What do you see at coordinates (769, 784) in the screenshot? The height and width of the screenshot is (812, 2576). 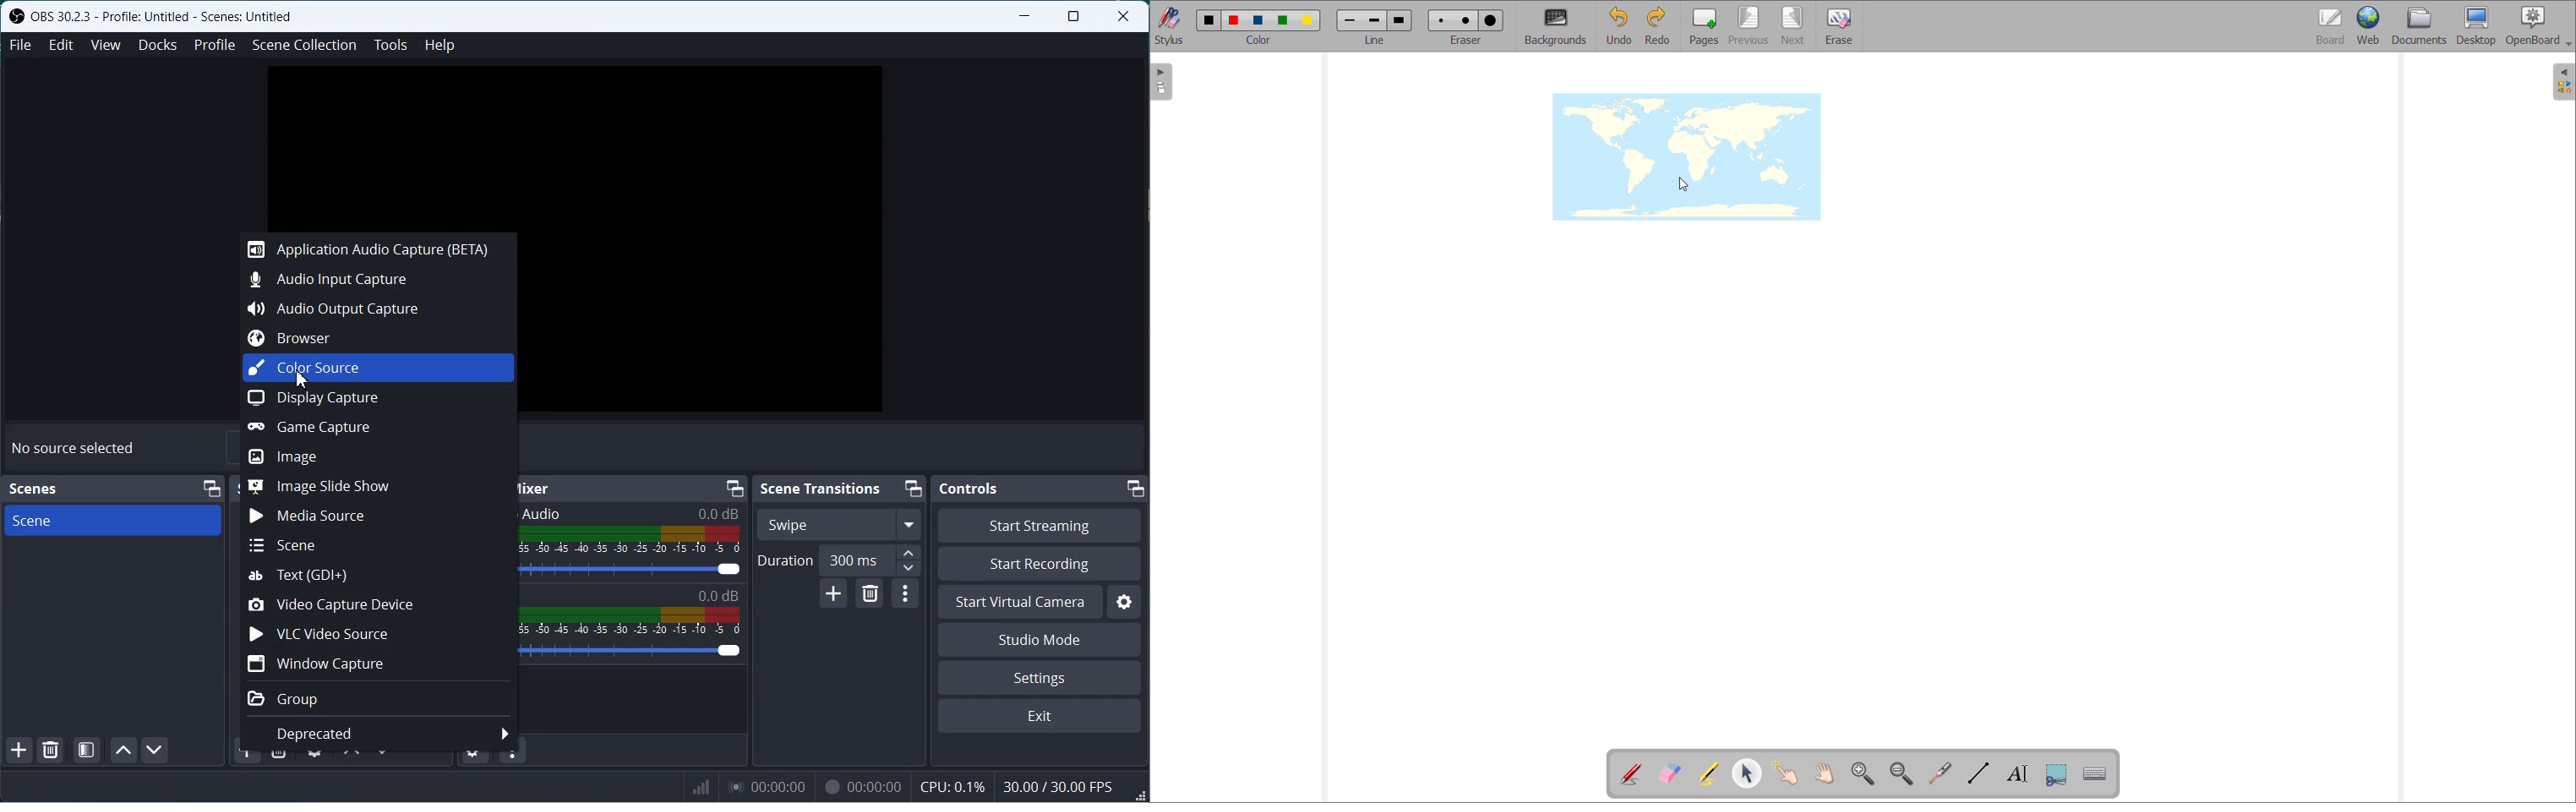 I see `00:00:00` at bounding box center [769, 784].